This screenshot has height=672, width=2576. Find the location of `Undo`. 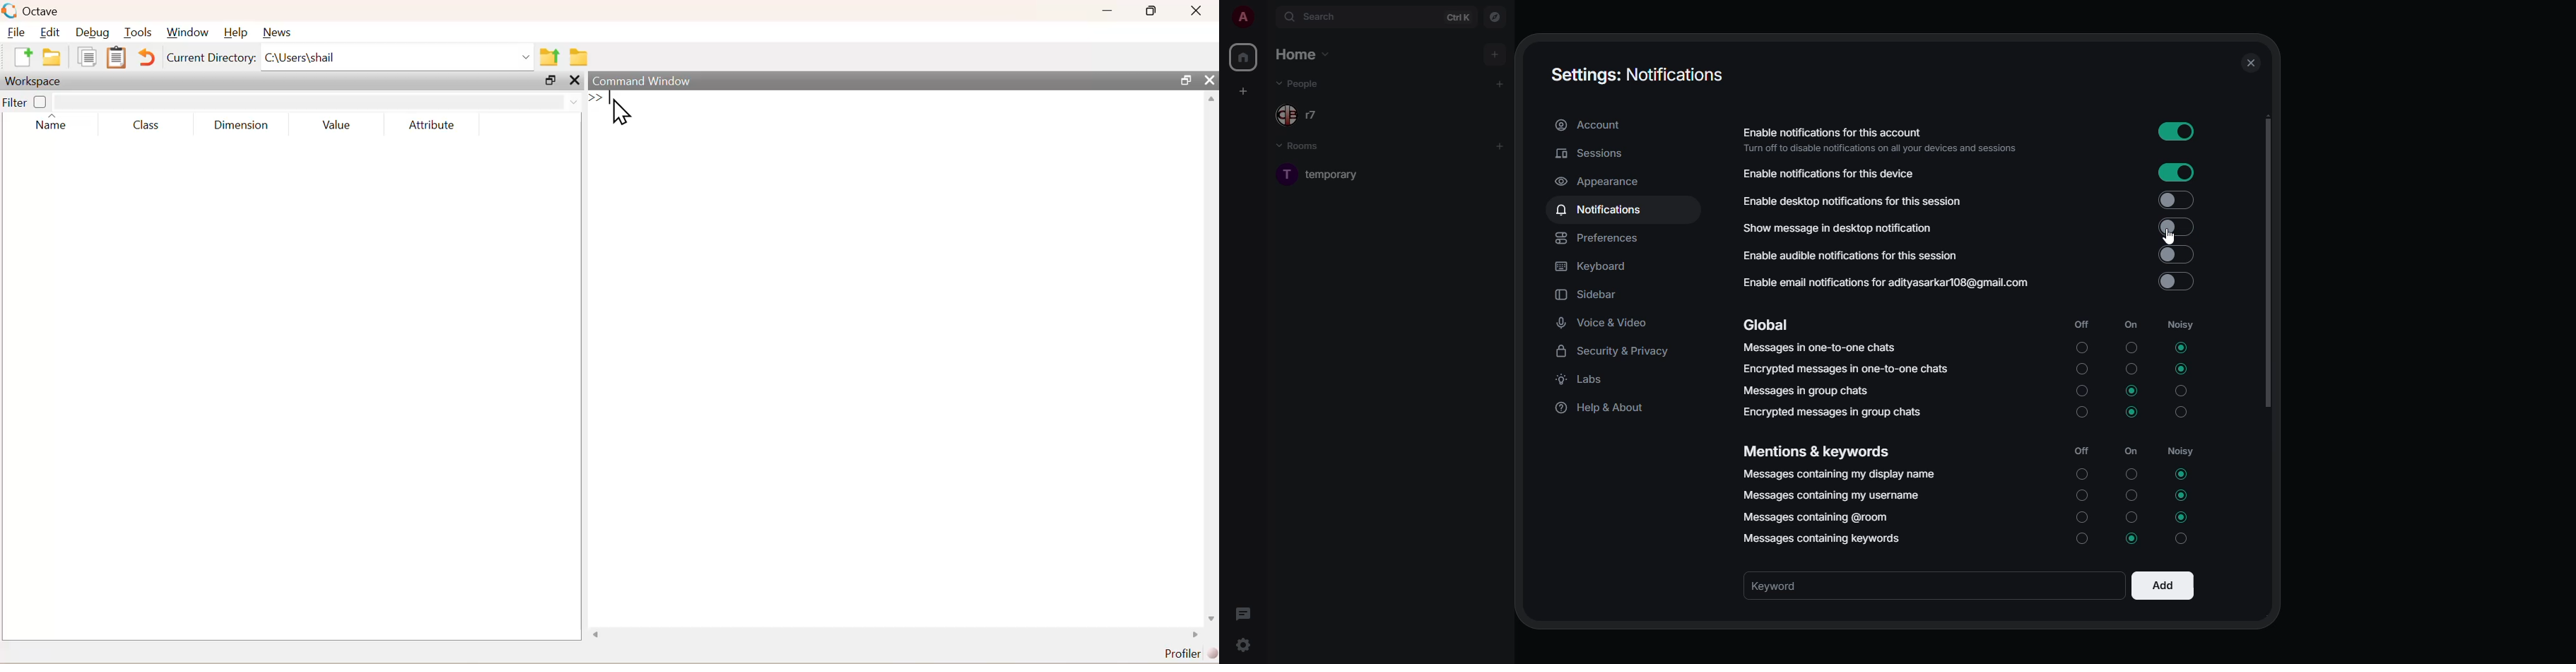

Undo is located at coordinates (145, 58).